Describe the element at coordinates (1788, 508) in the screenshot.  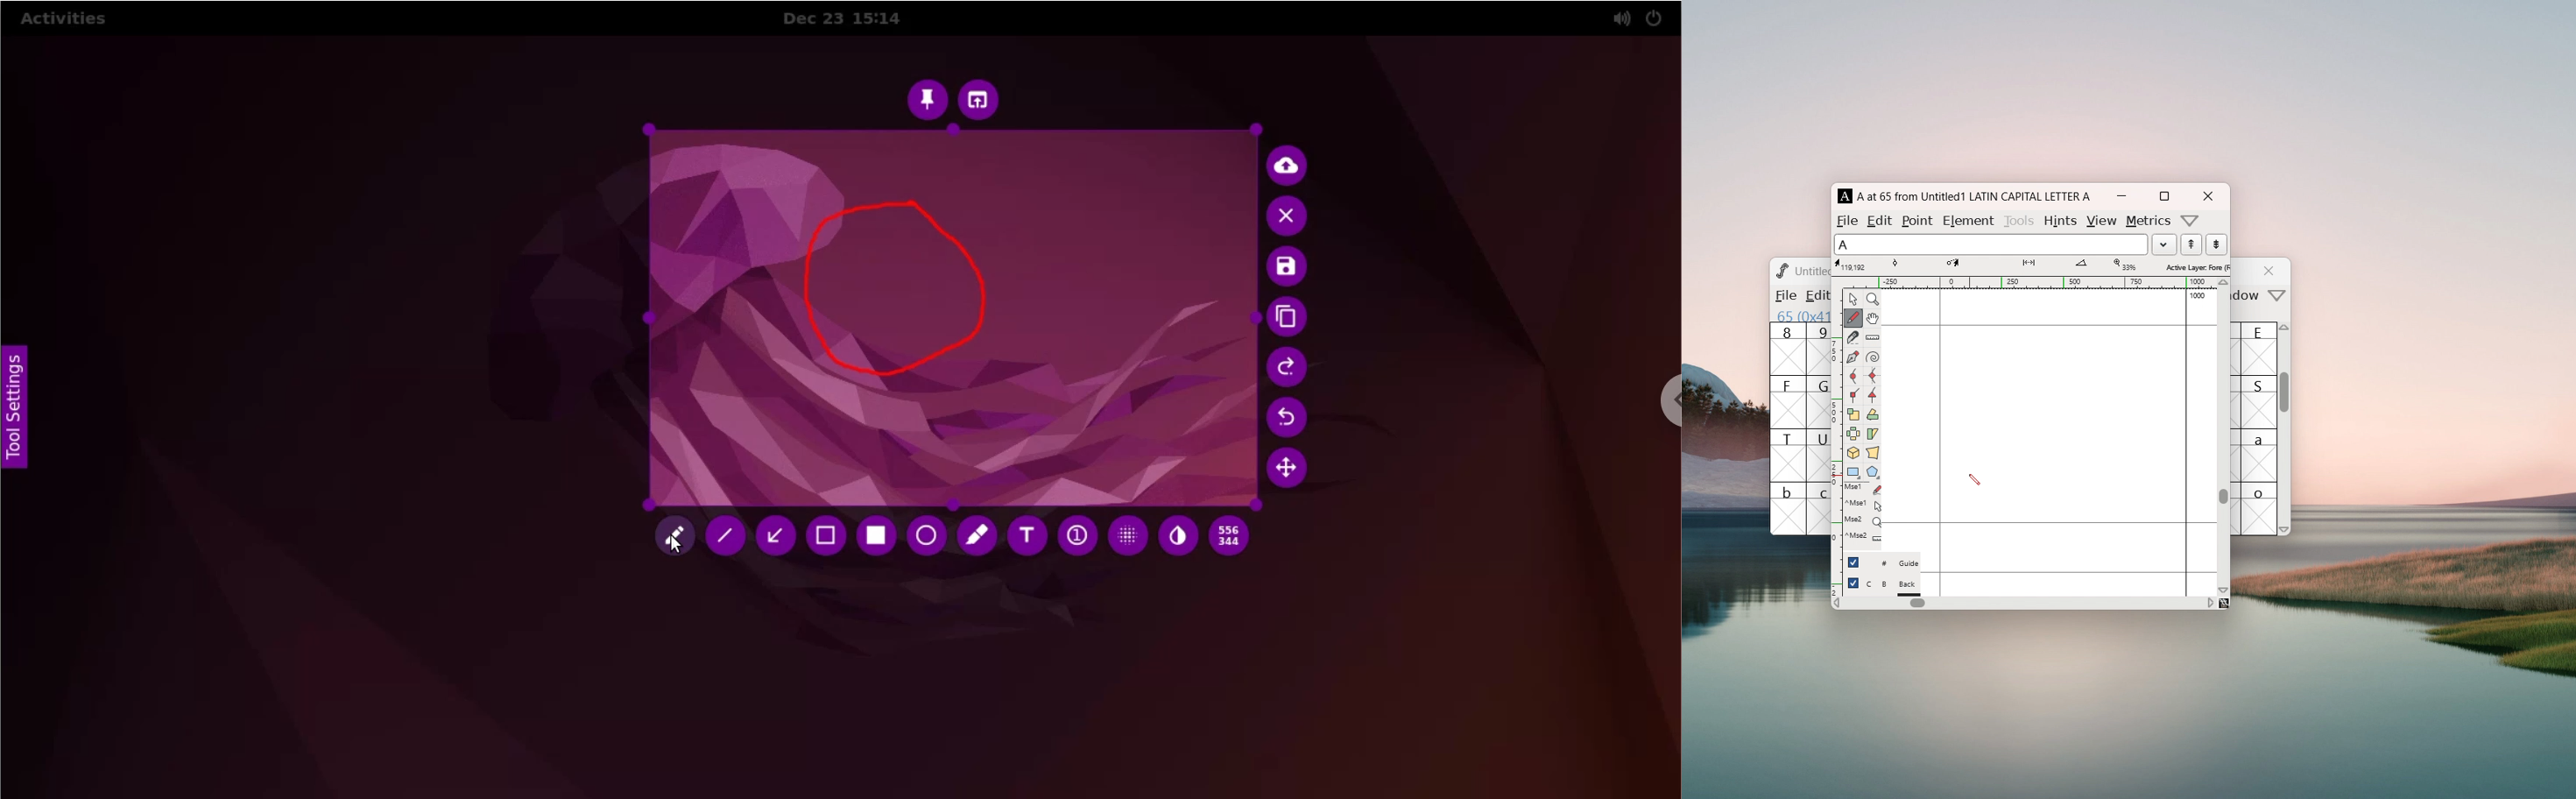
I see `b` at that location.